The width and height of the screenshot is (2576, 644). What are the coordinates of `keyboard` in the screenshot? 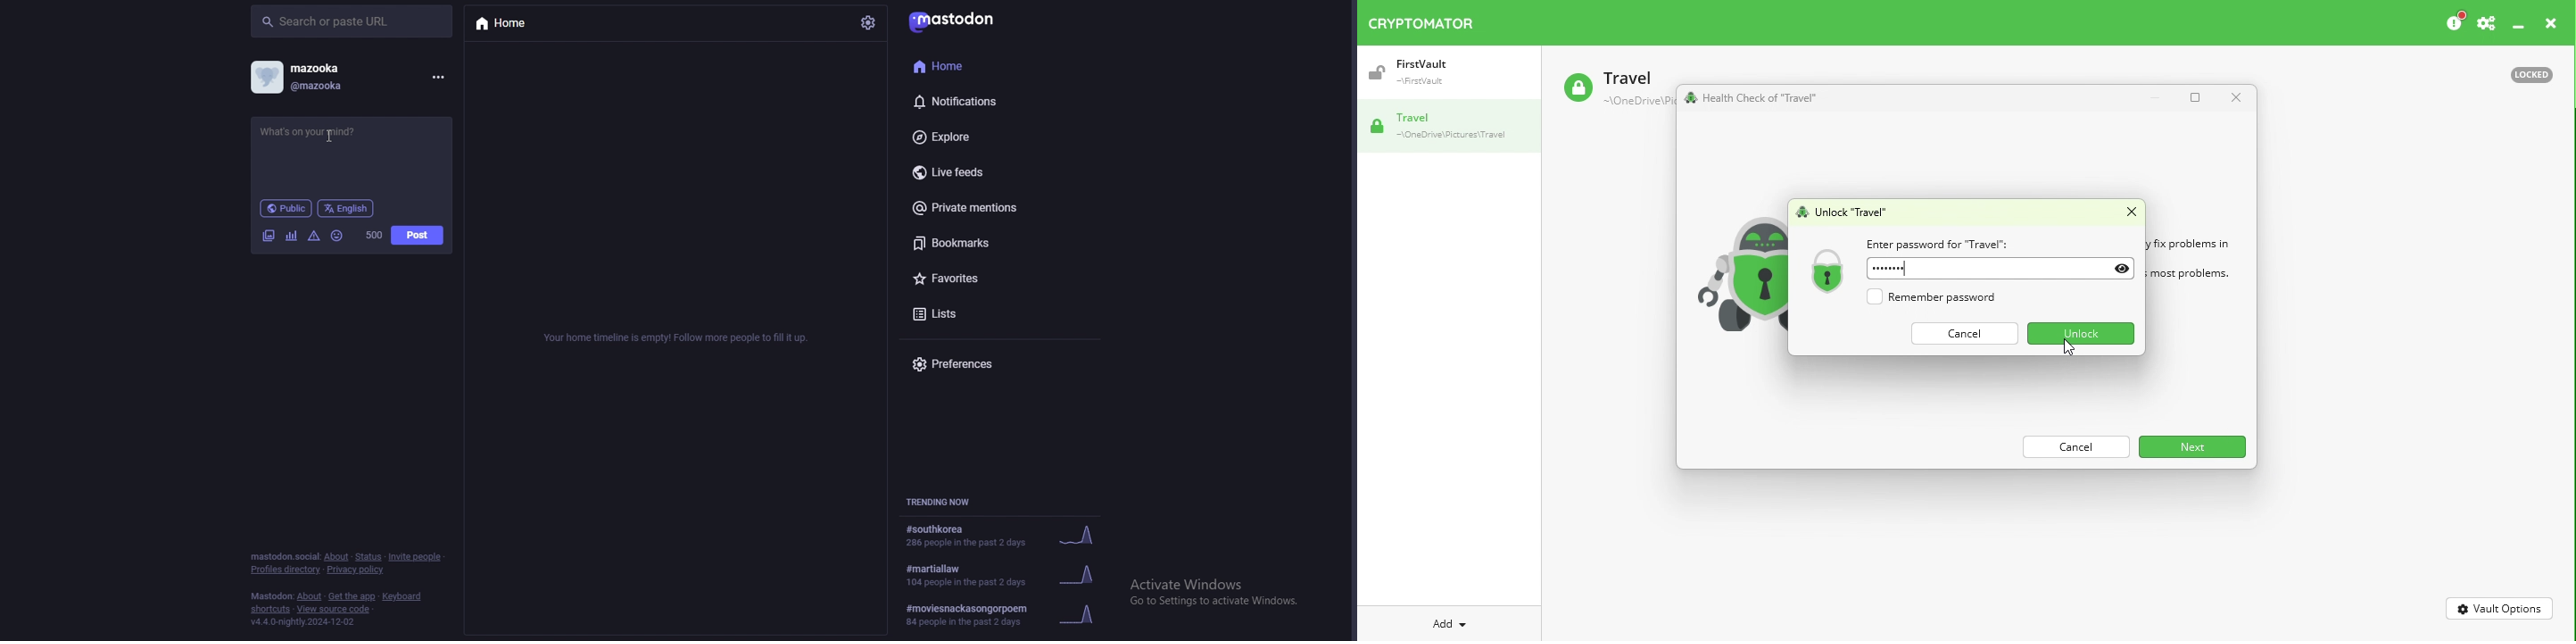 It's located at (404, 596).